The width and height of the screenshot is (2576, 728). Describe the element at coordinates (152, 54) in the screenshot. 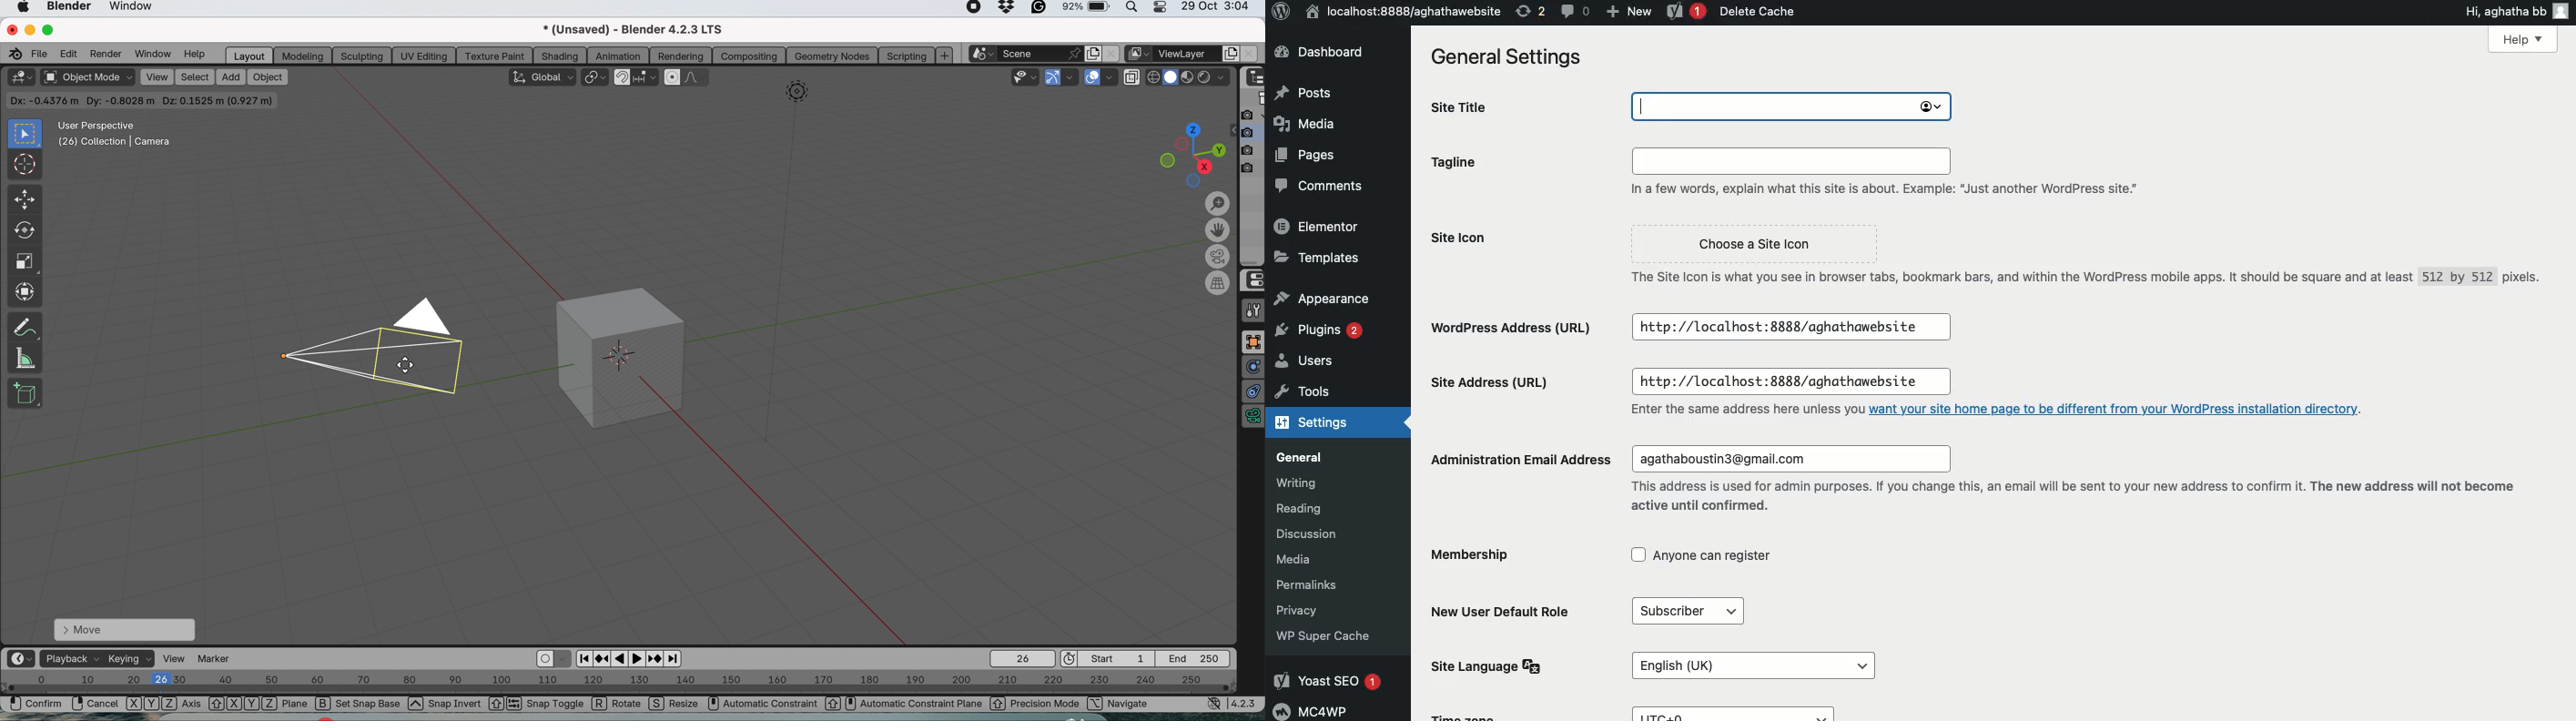

I see `window` at that location.